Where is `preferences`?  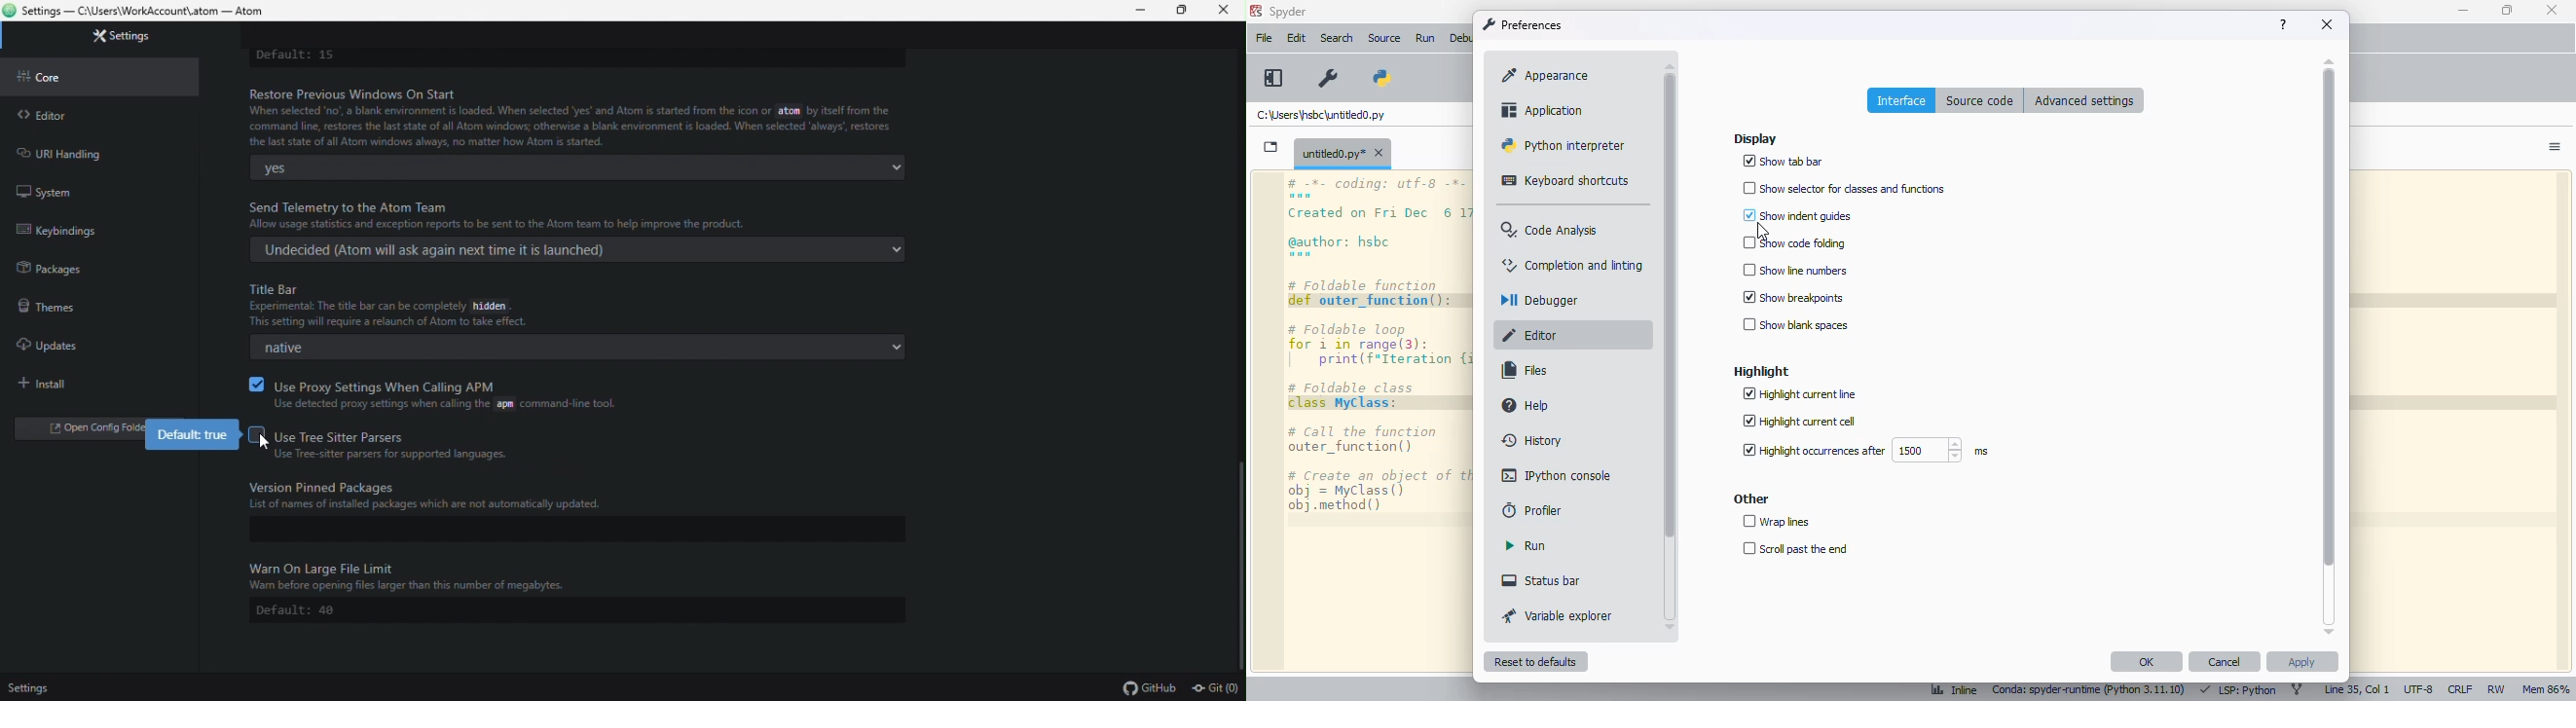
preferences is located at coordinates (1522, 24).